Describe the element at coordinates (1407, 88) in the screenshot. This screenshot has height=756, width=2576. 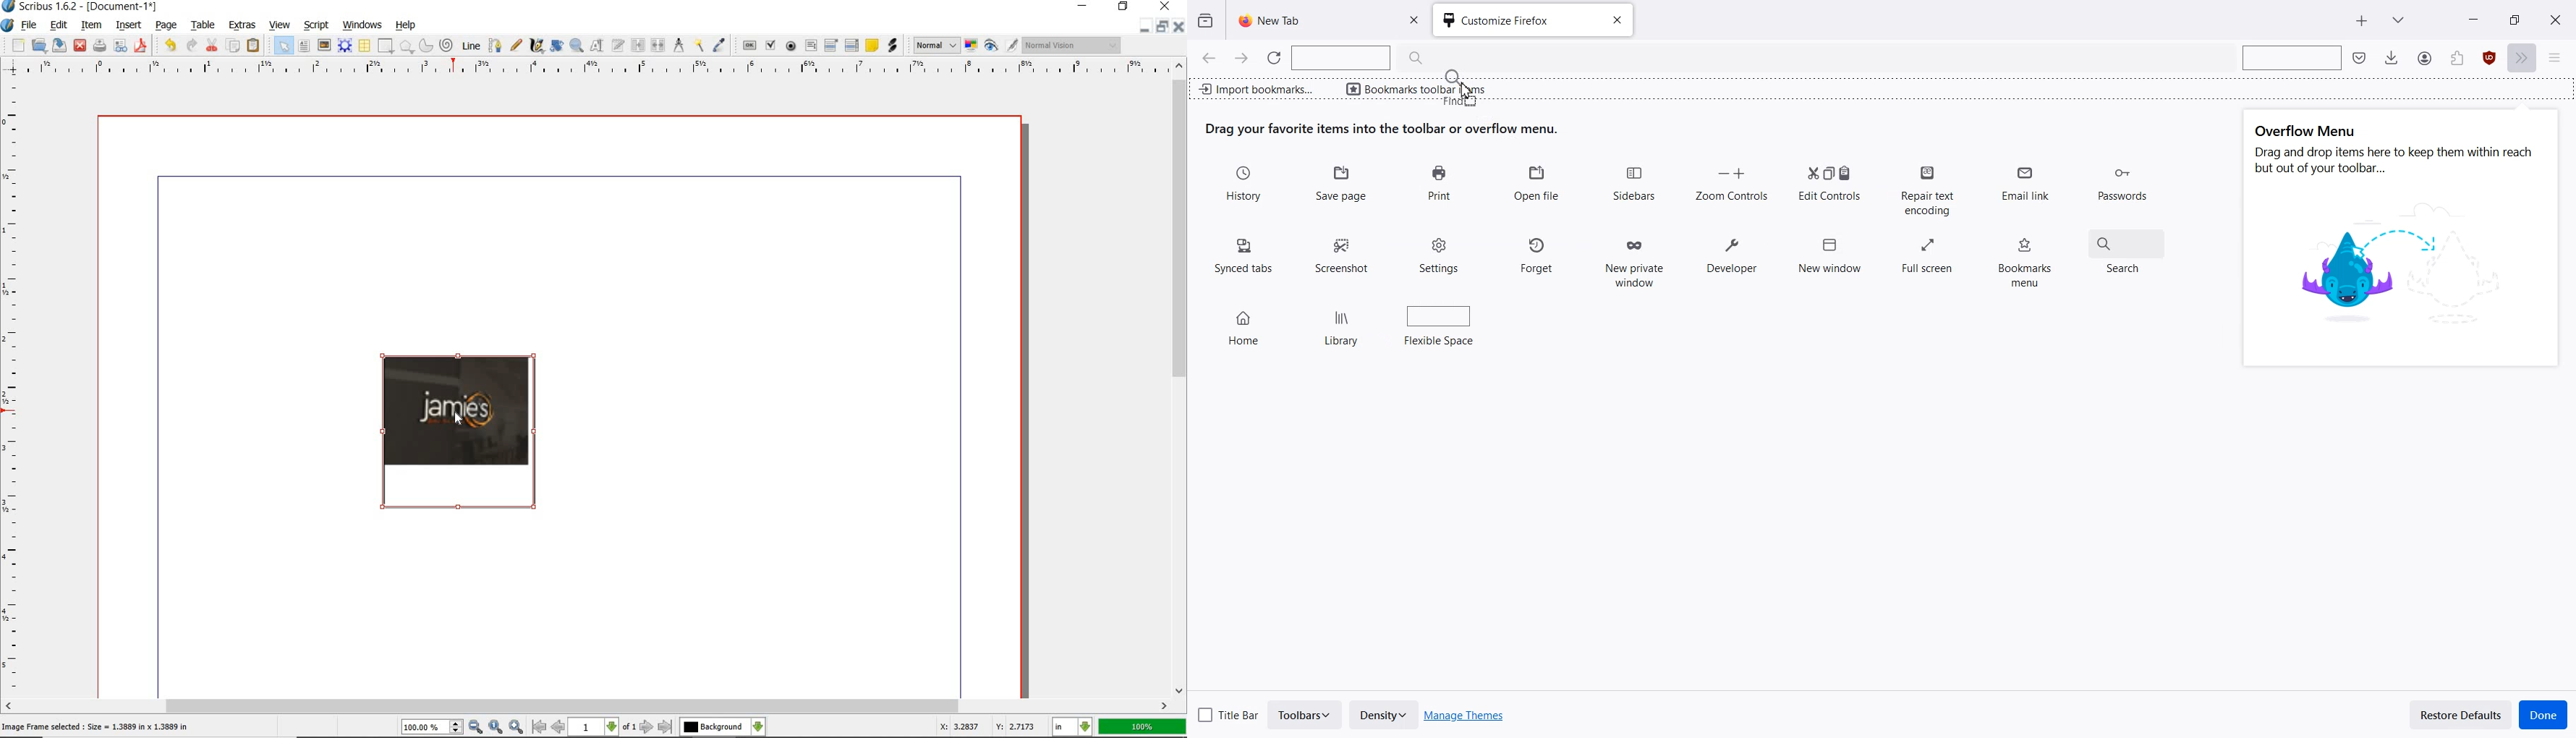
I see `Bookmarks toolbar items` at that location.